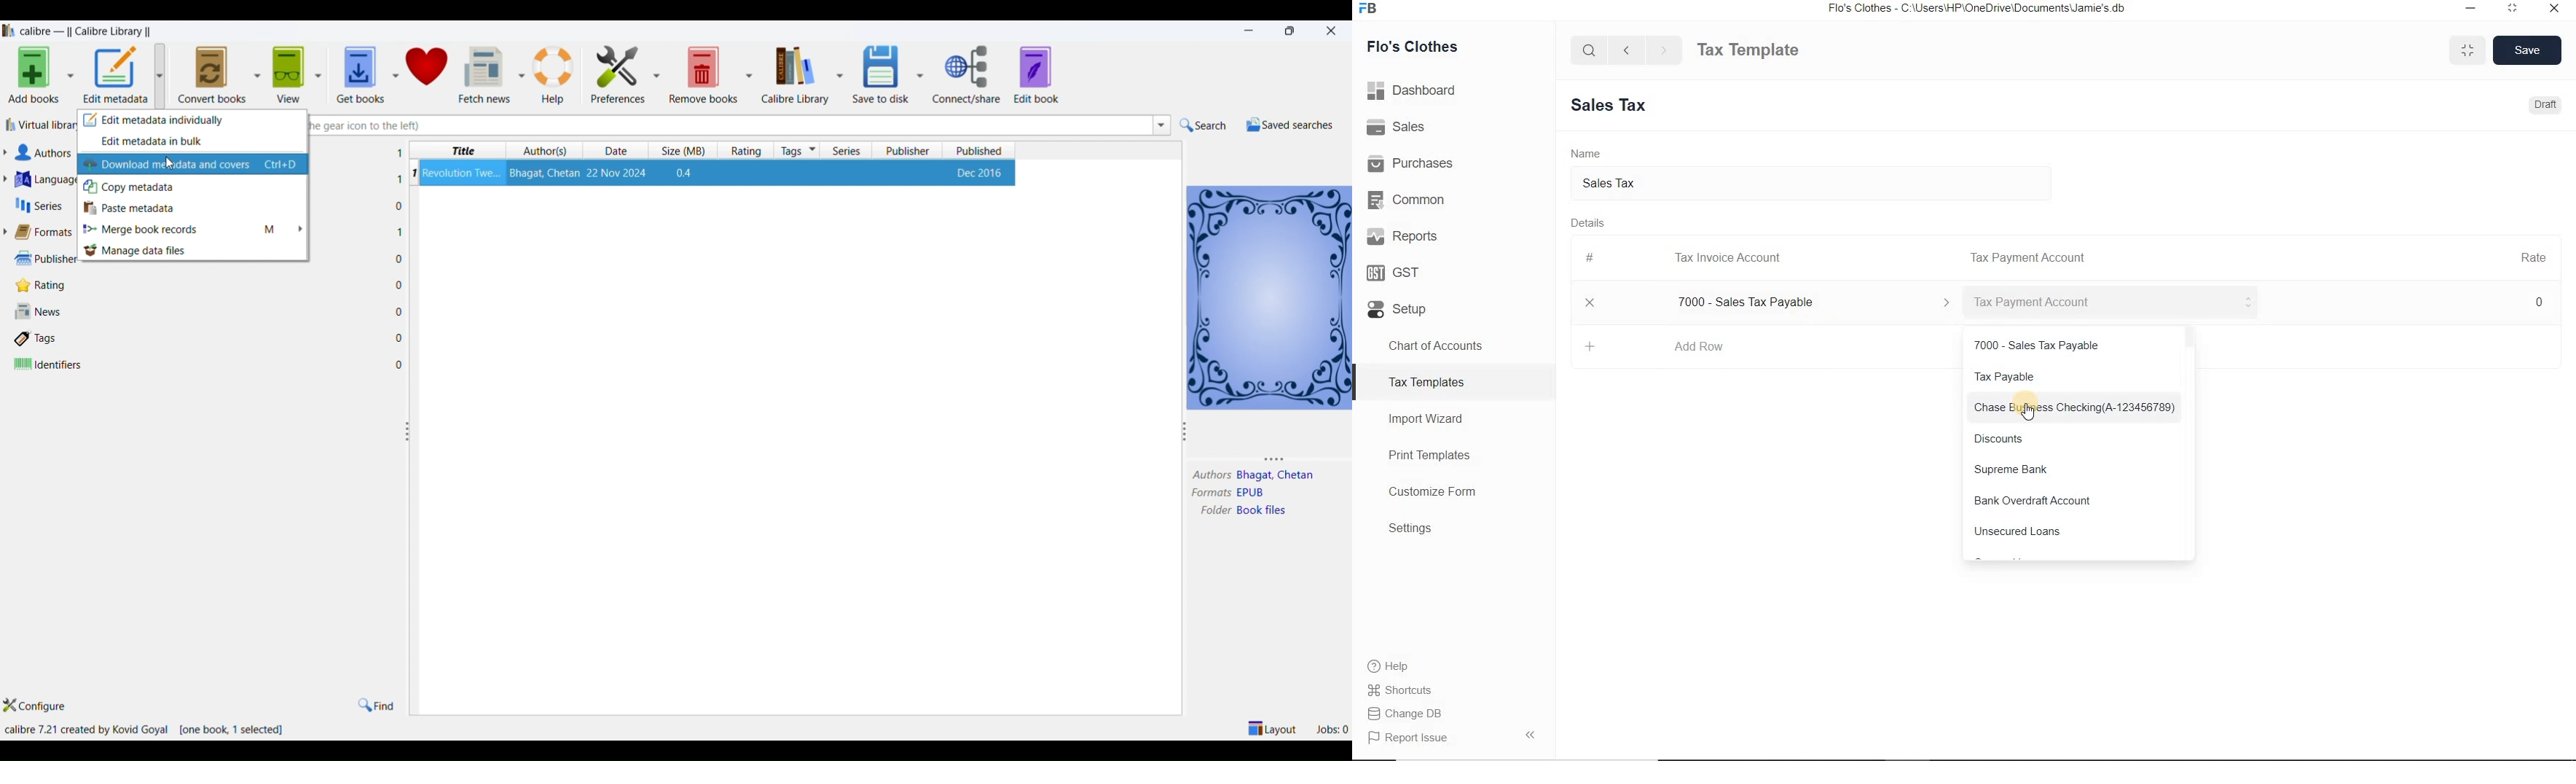 Image resolution: width=2576 pixels, height=784 pixels. Describe the element at coordinates (356, 70) in the screenshot. I see `get books` at that location.